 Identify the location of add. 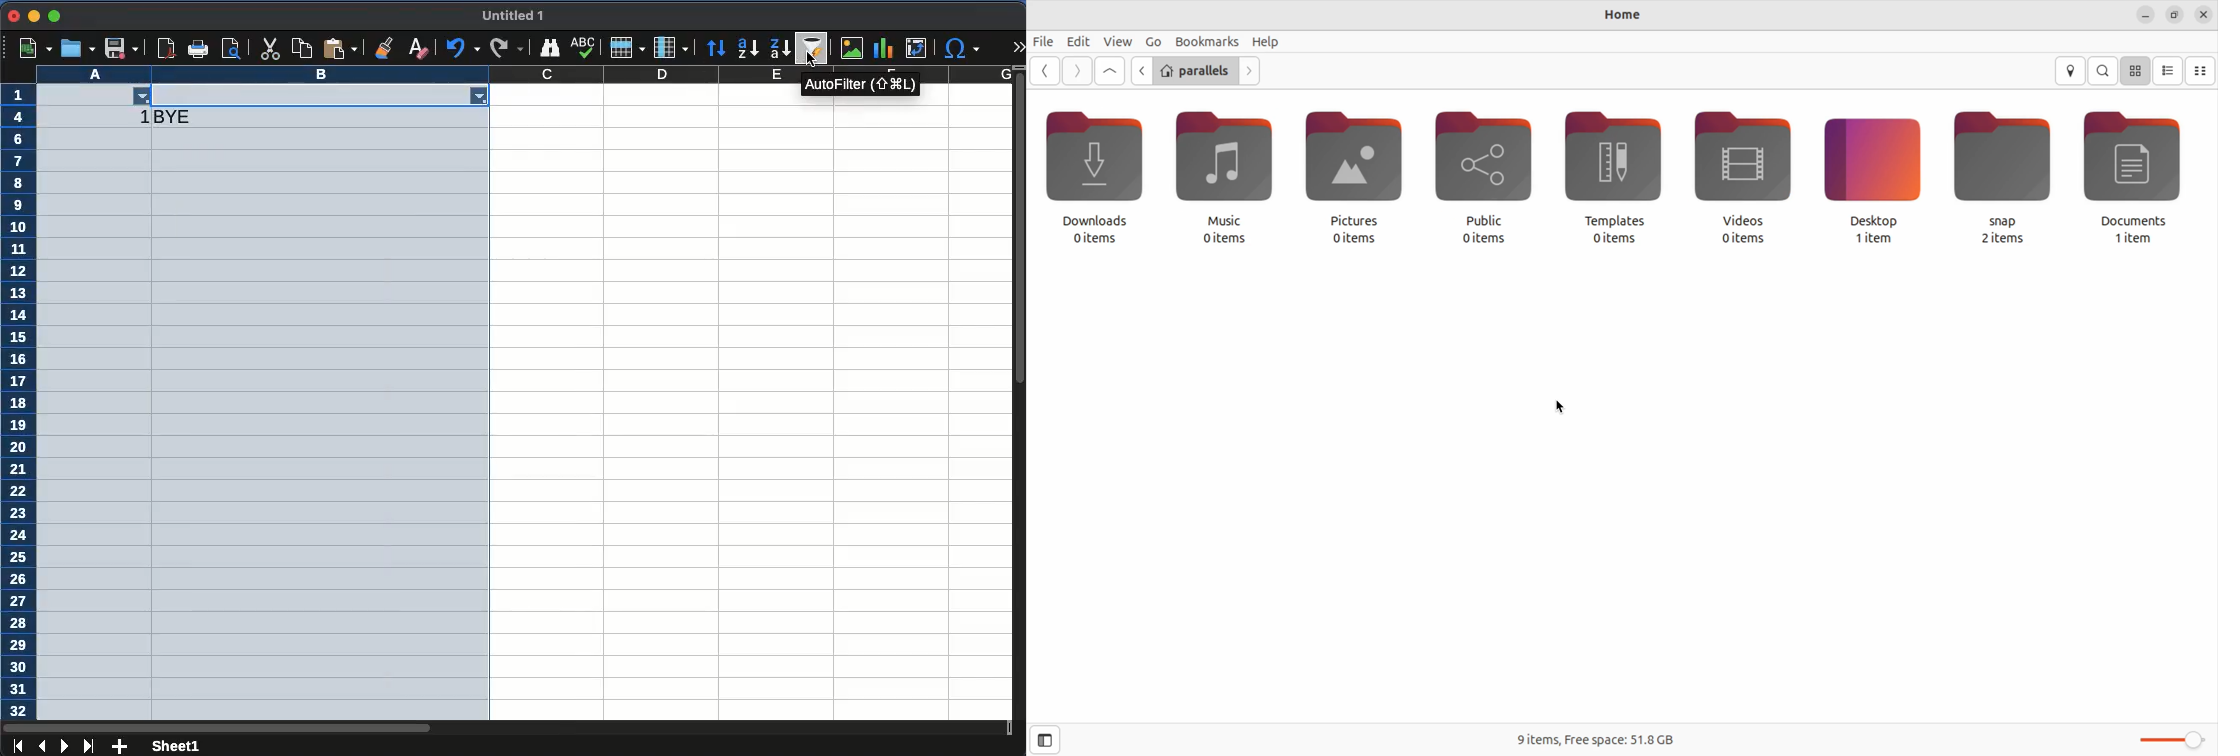
(119, 746).